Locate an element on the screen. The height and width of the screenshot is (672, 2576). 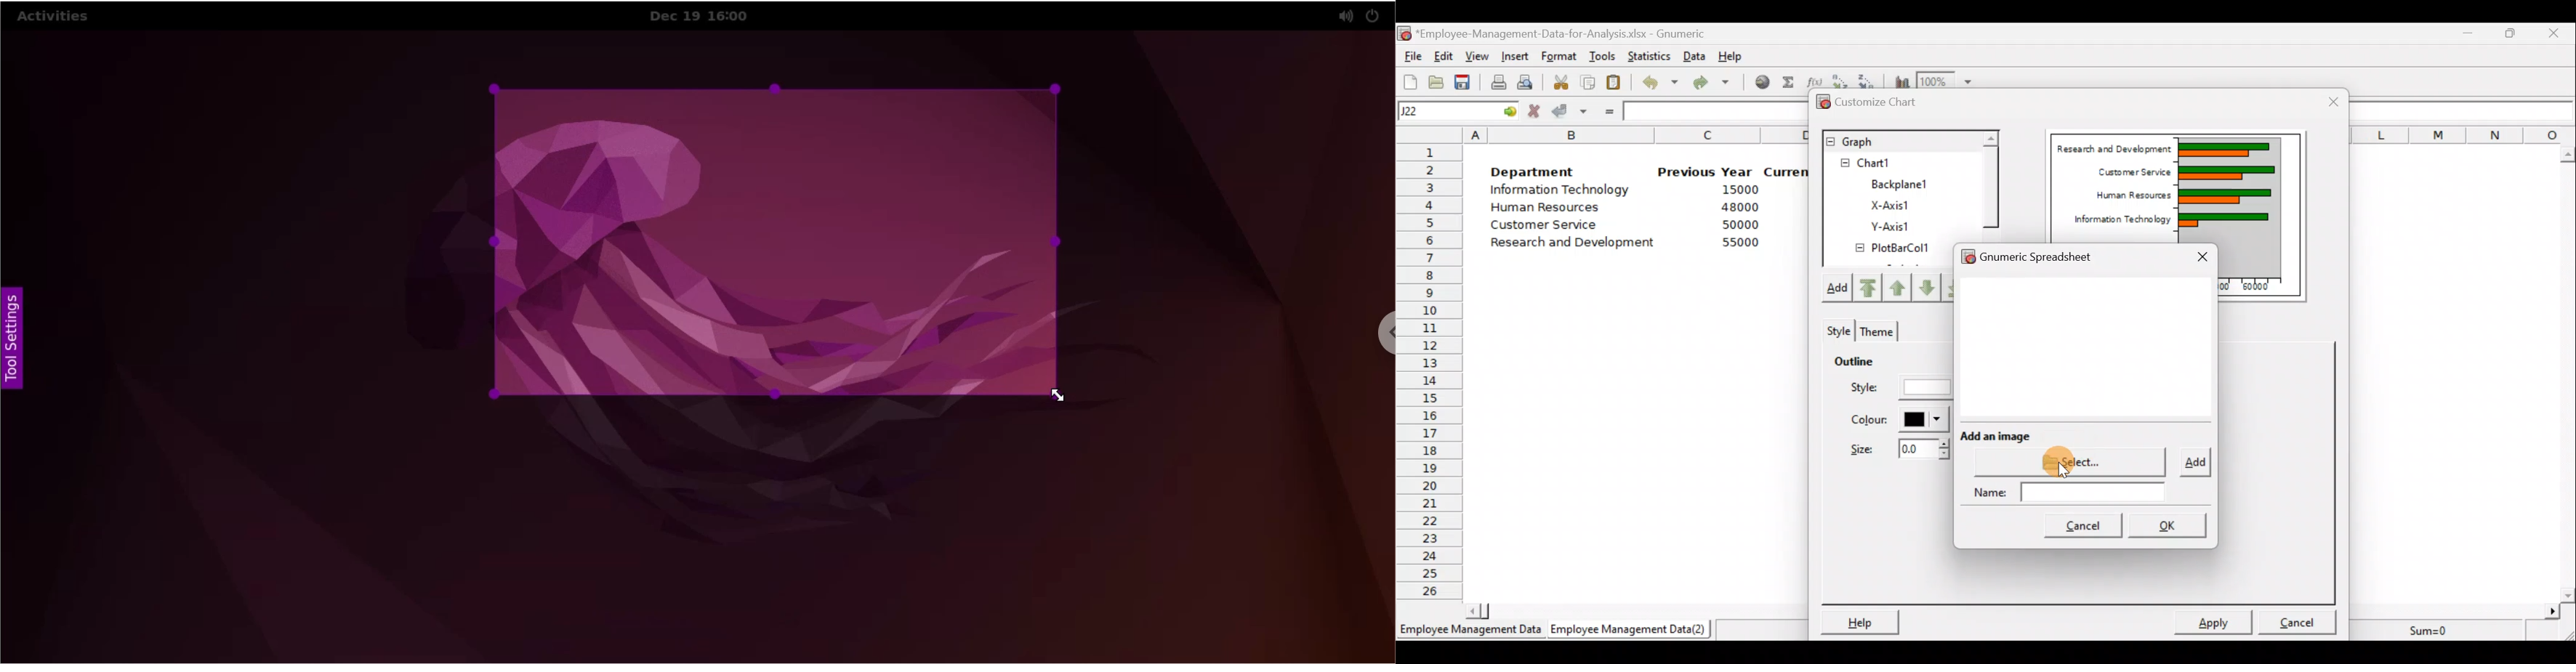
Employee Management Data (2) is located at coordinates (1631, 630).